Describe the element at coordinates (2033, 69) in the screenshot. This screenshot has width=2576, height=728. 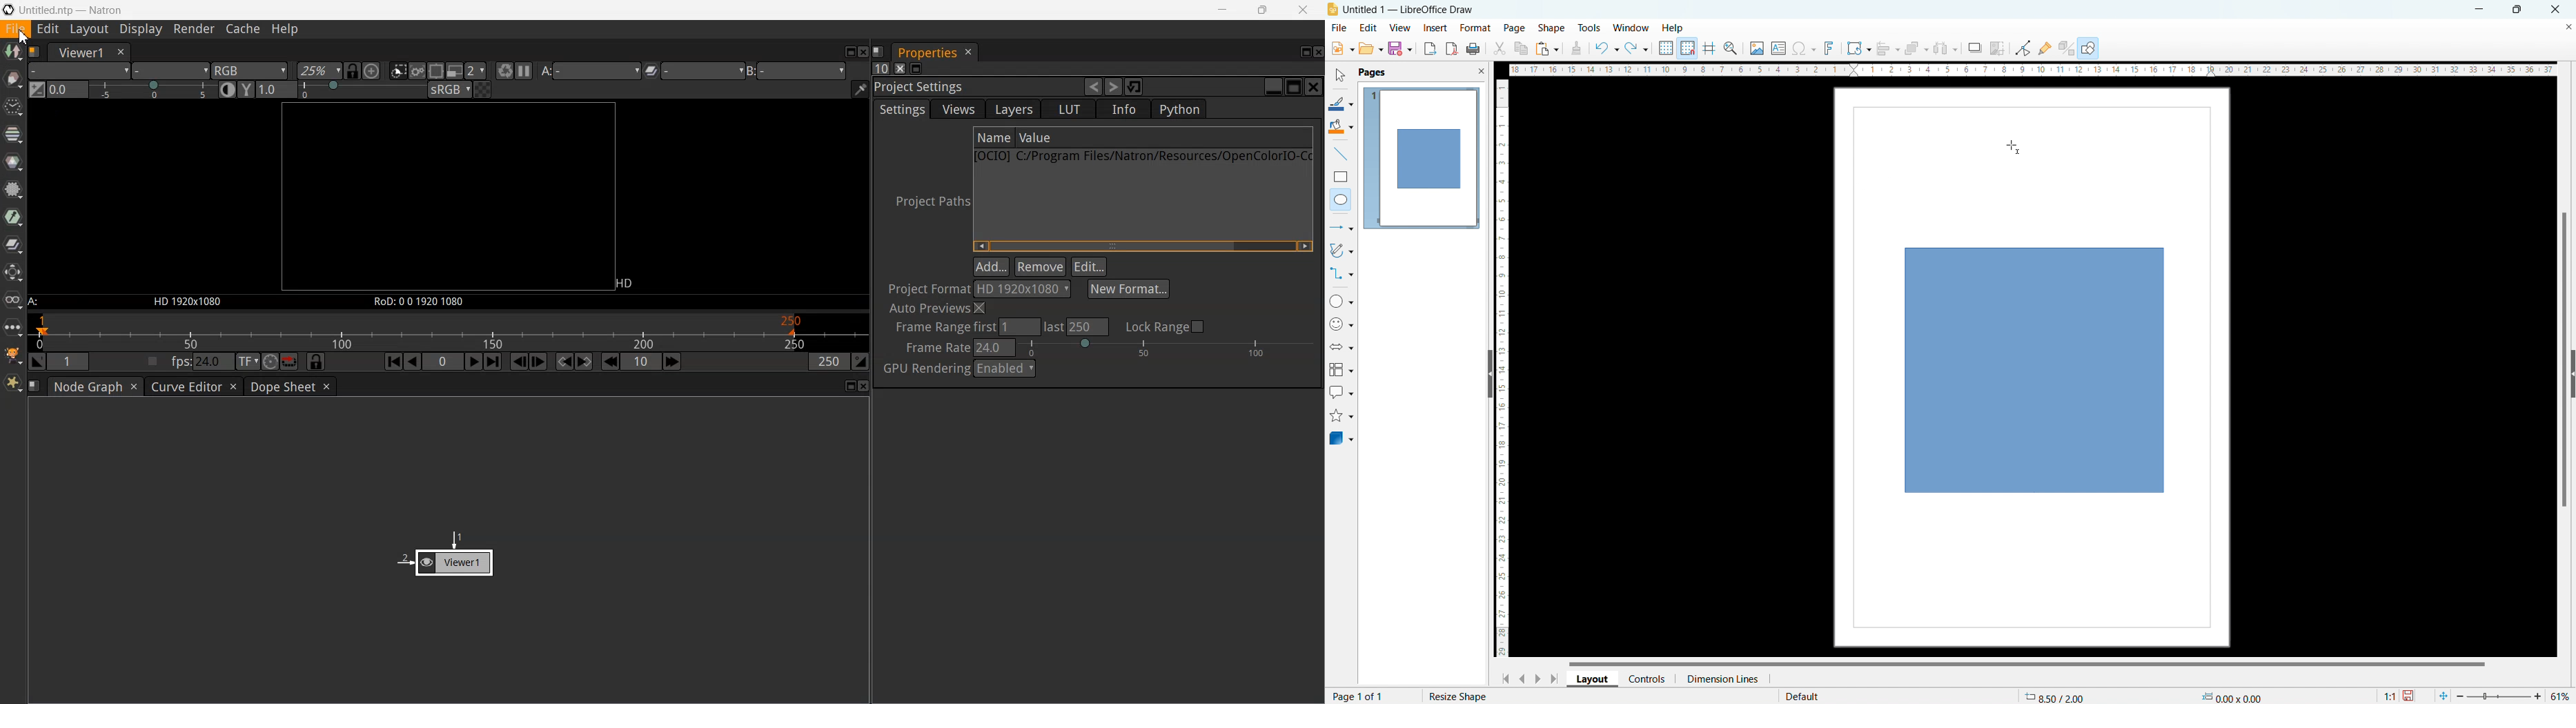
I see `horizontal ruler` at that location.